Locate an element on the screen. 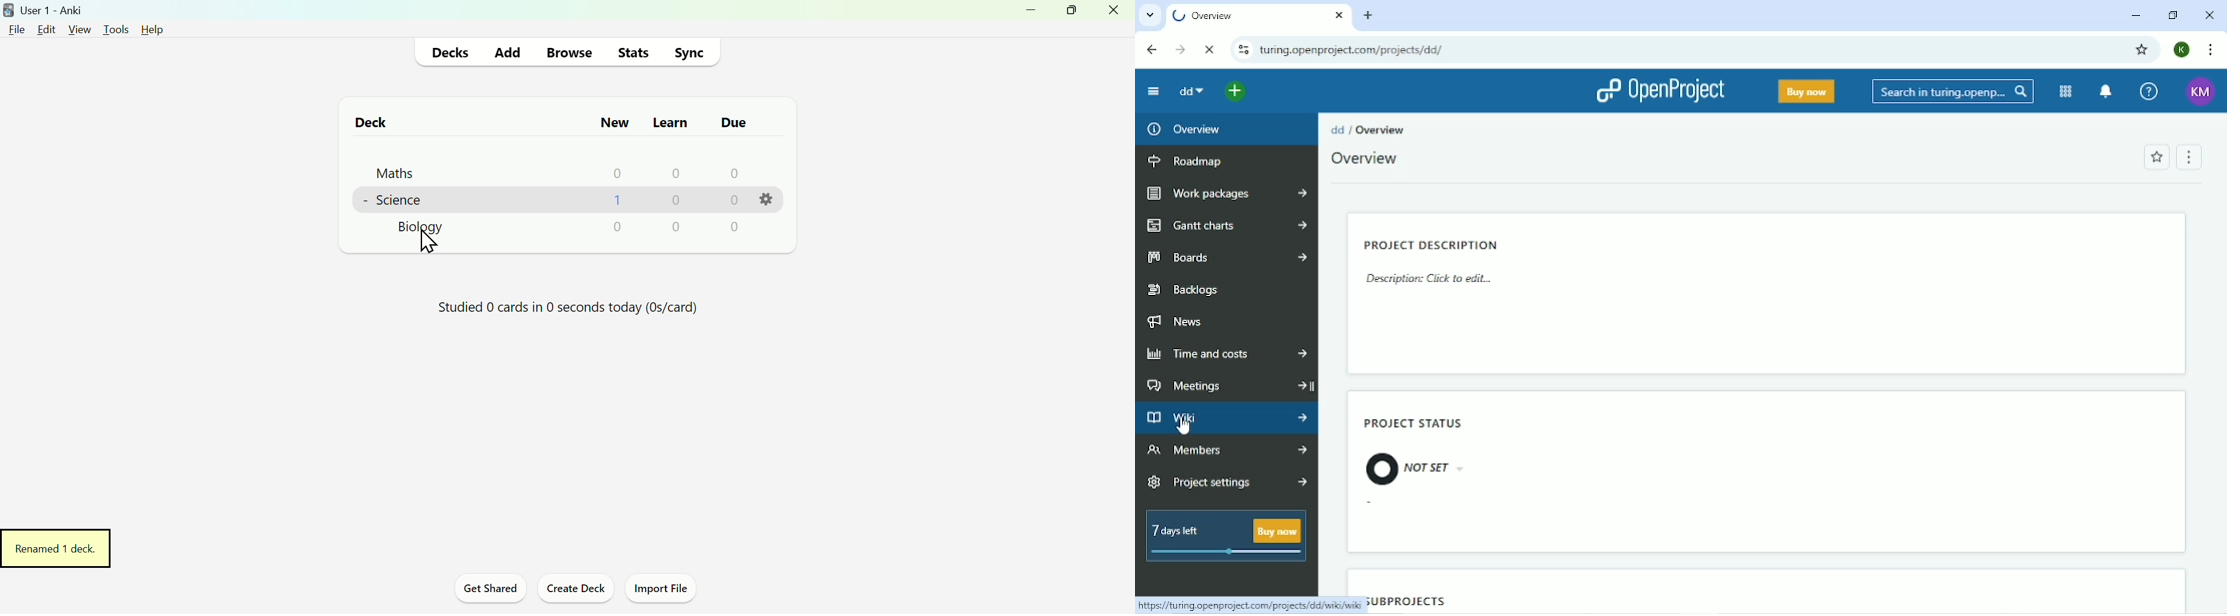 This screenshot has width=2240, height=616. Minimize is located at coordinates (1027, 15).